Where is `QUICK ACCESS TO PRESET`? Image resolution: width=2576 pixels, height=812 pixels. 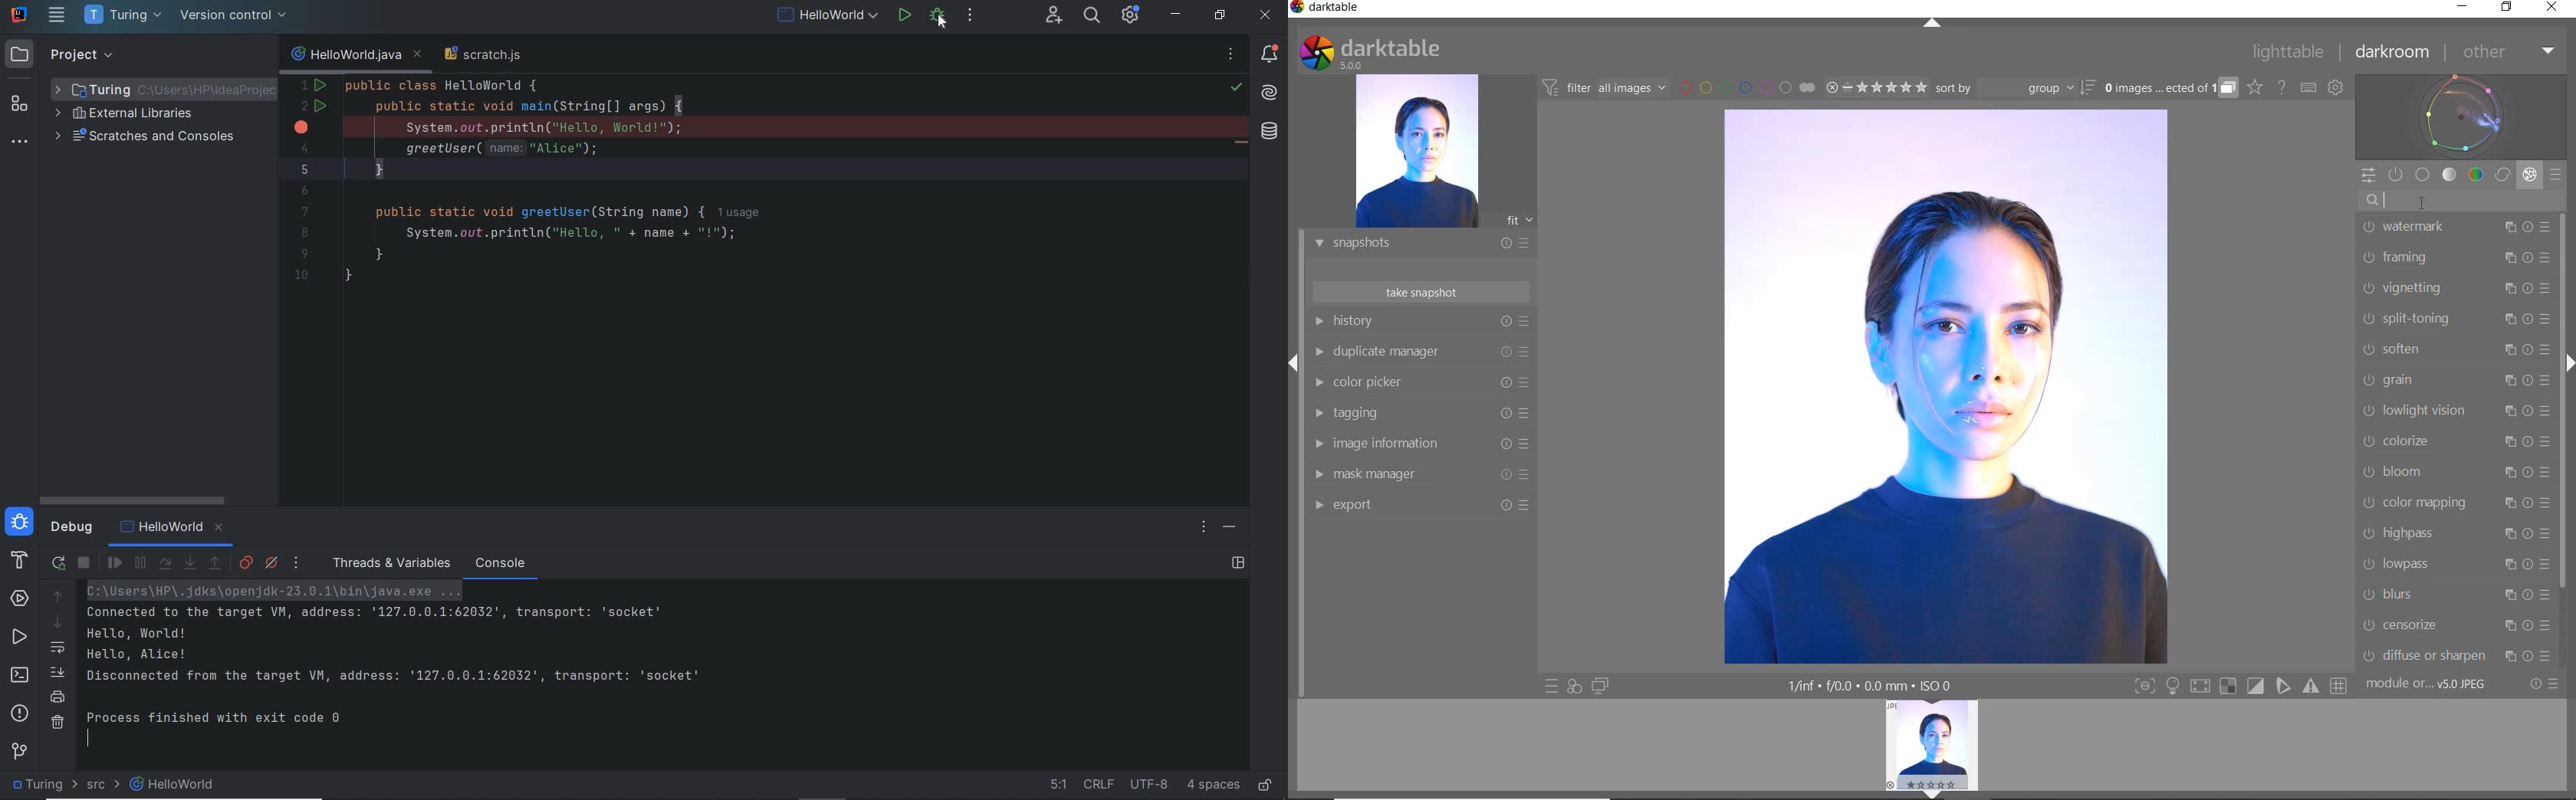 QUICK ACCESS TO PRESET is located at coordinates (1552, 687).